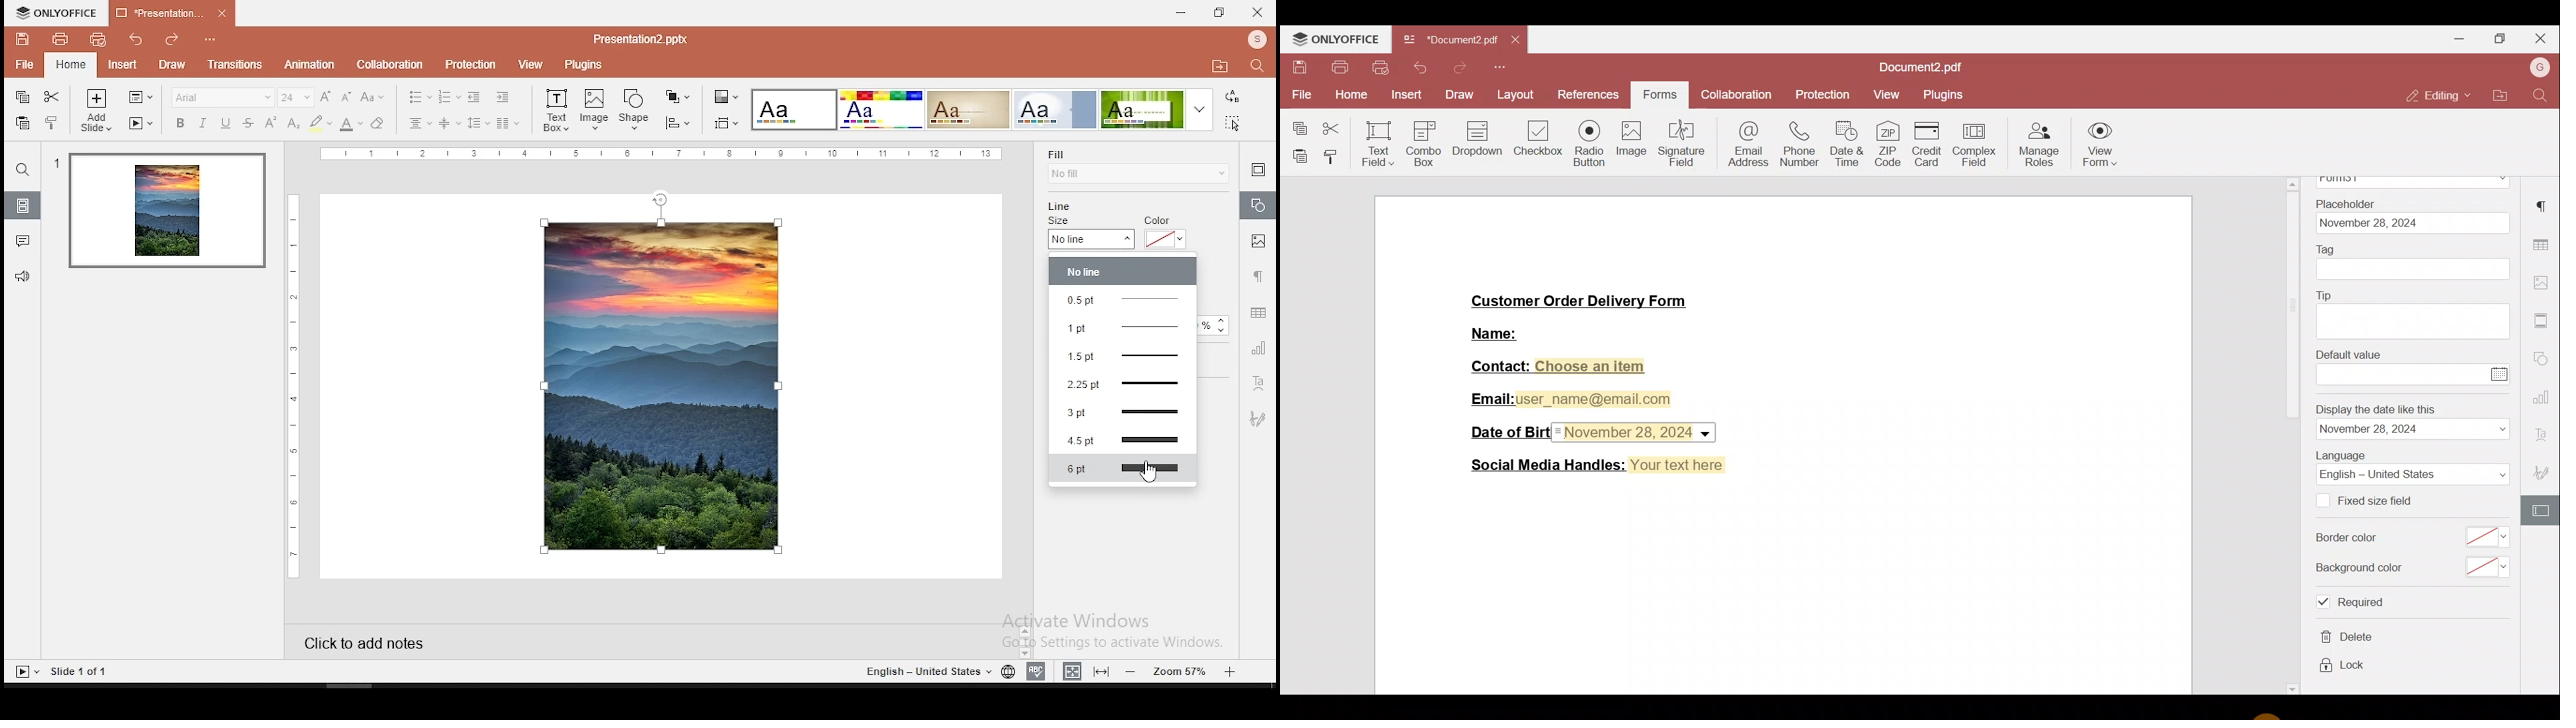  I want to click on Signature settings, so click(2544, 473).